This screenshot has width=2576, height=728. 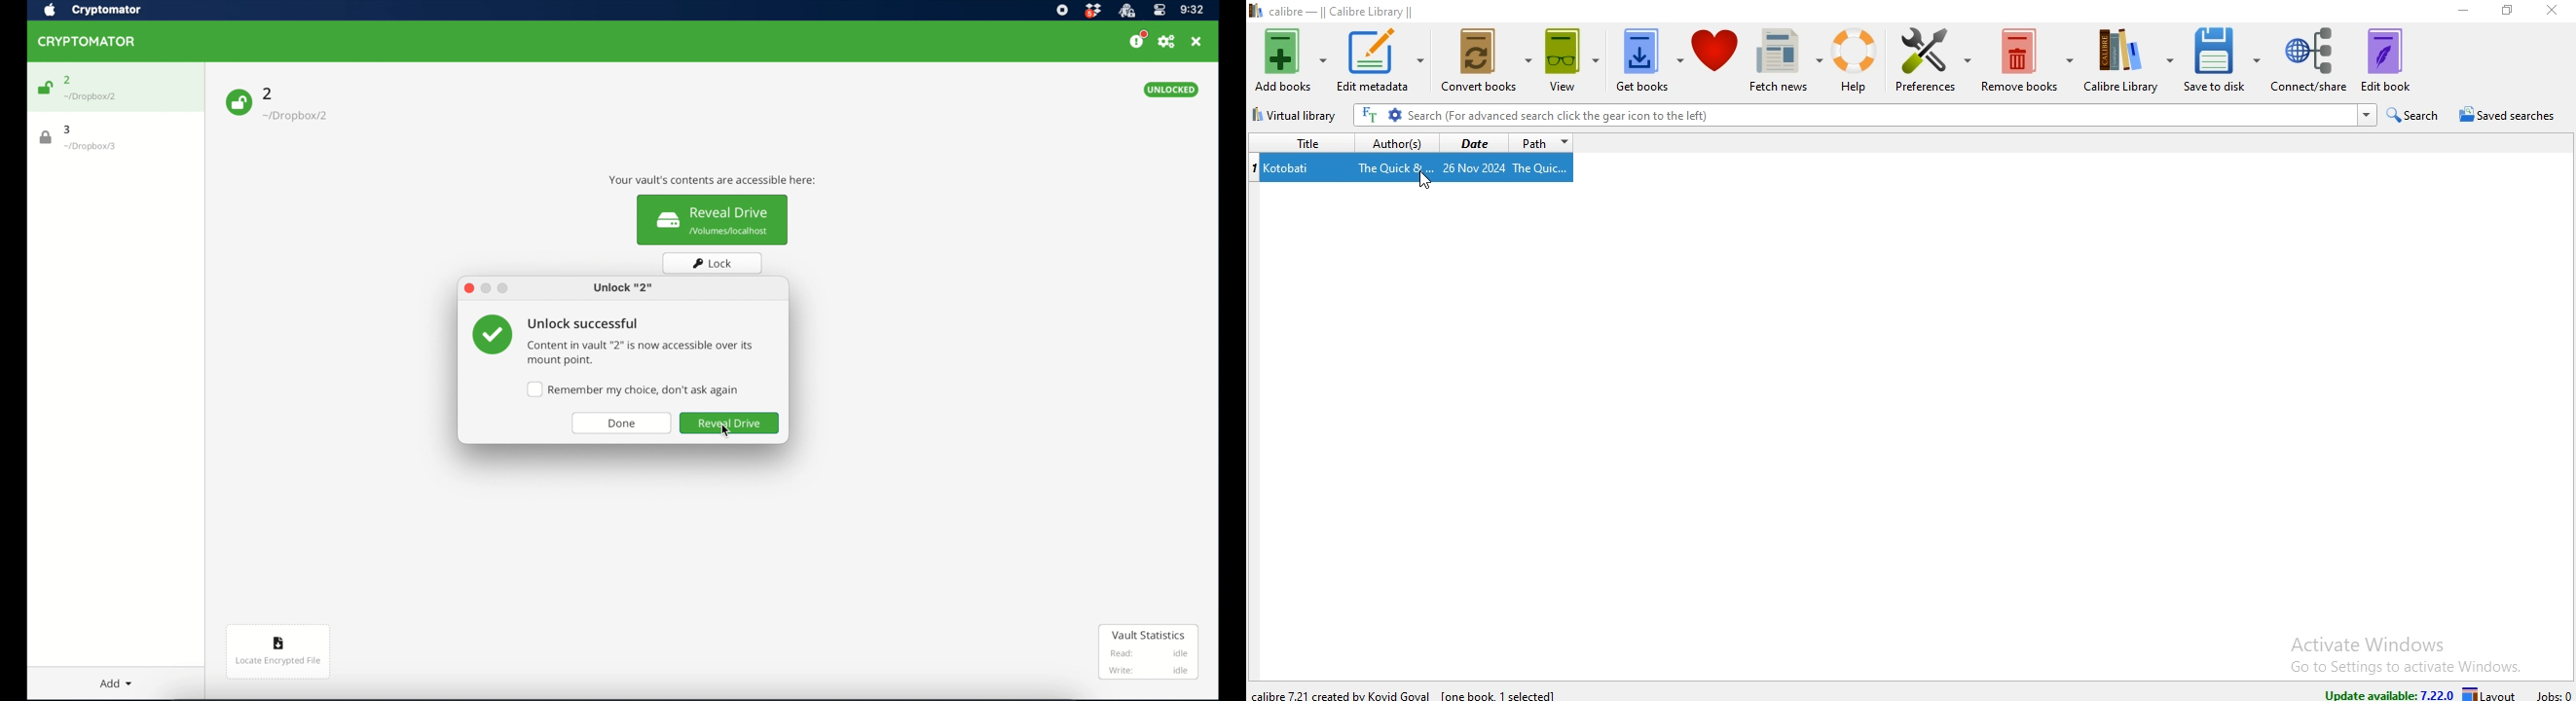 I want to click on The Quick &..., so click(x=1394, y=168).